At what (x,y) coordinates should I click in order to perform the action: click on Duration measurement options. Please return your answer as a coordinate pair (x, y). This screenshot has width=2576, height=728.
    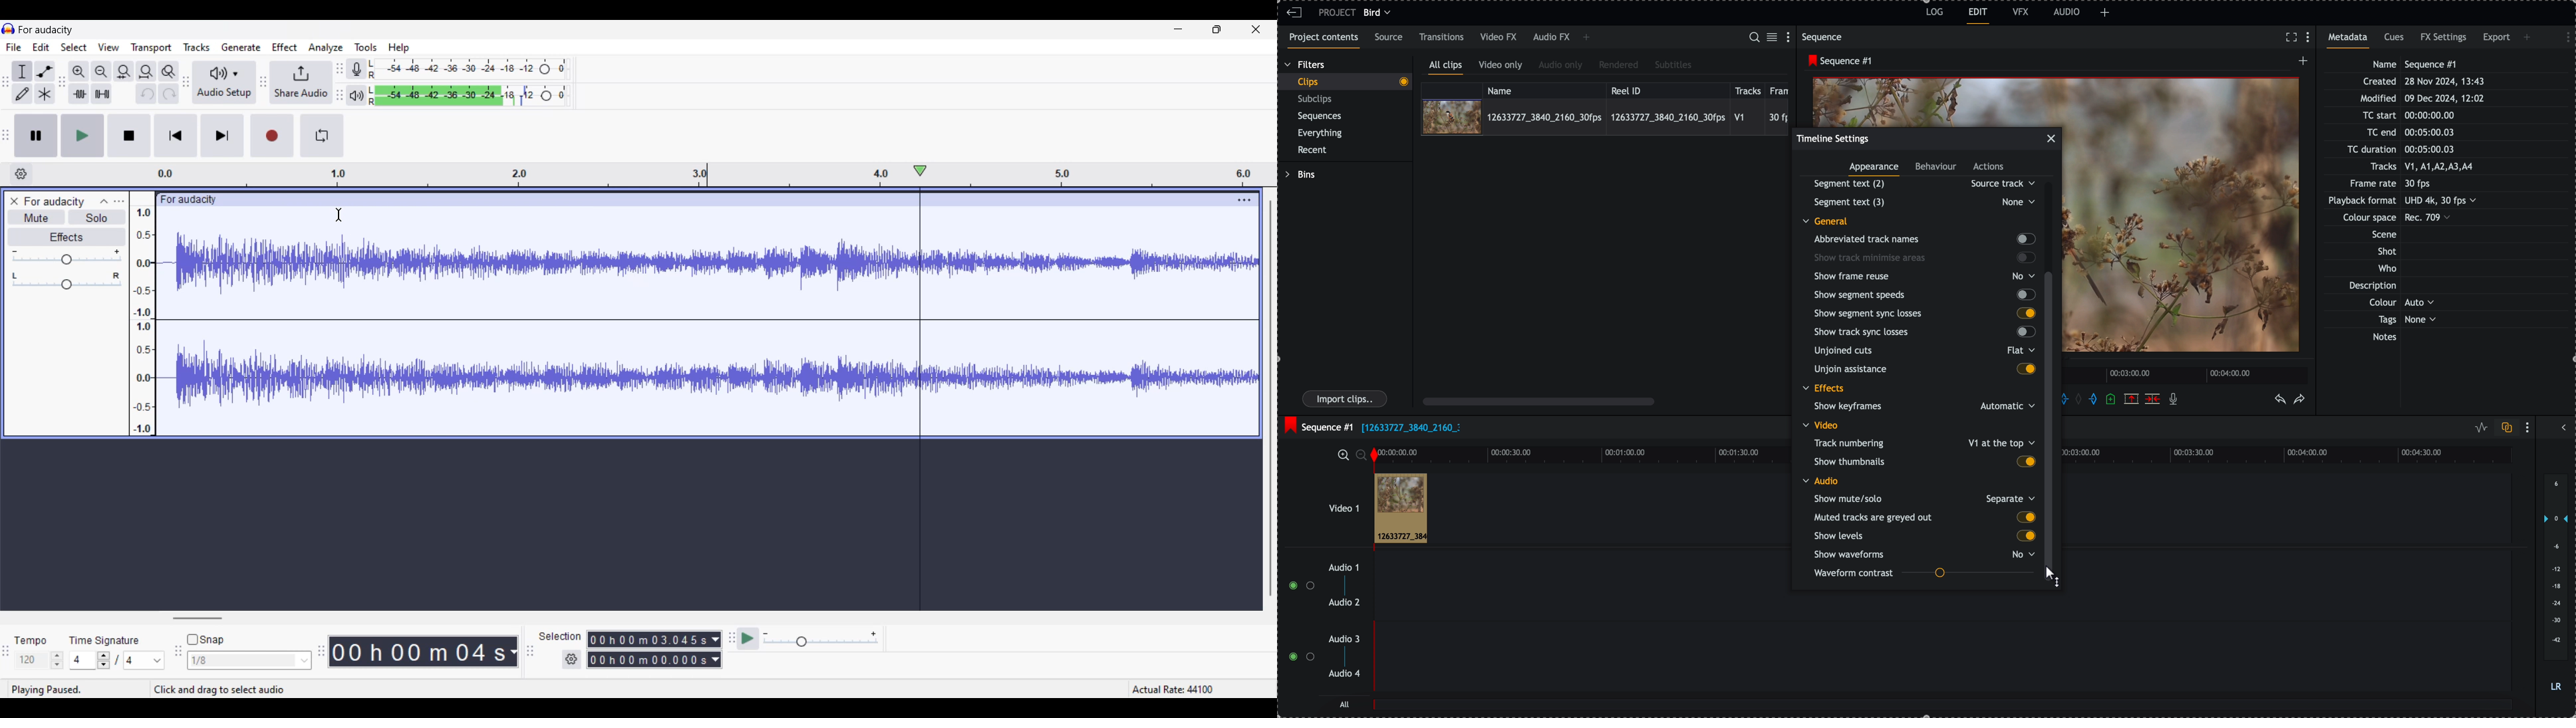
    Looking at the image, I should click on (716, 650).